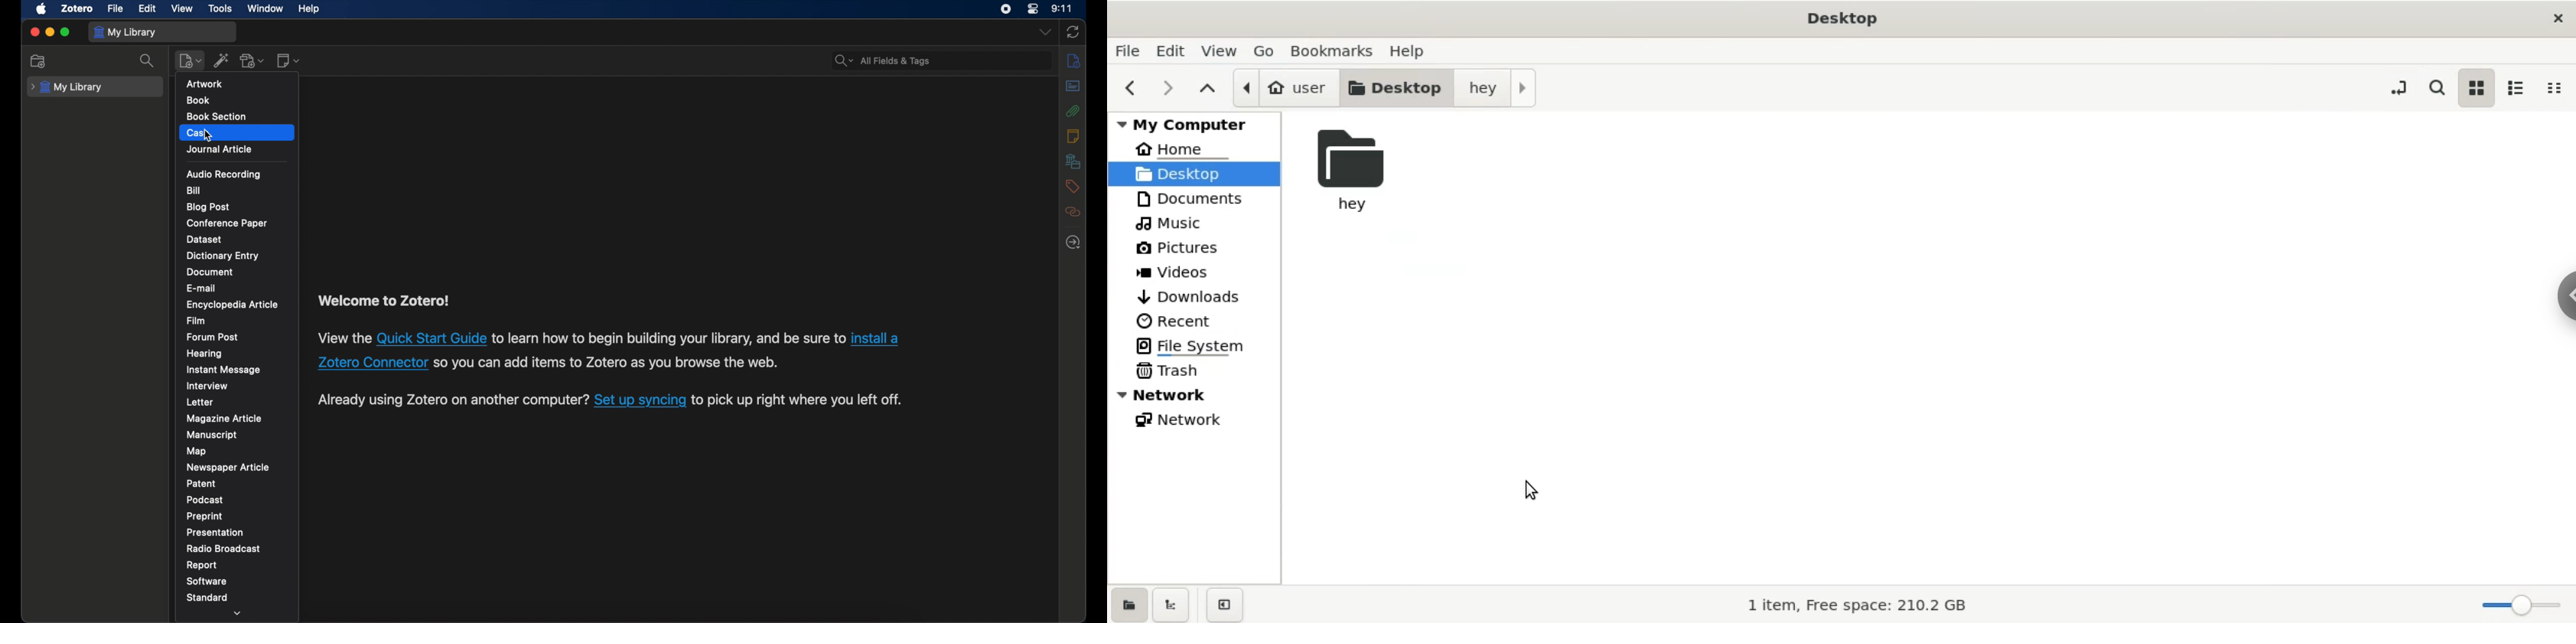 This screenshot has width=2576, height=644. Describe the element at coordinates (66, 32) in the screenshot. I see `maximize` at that location.